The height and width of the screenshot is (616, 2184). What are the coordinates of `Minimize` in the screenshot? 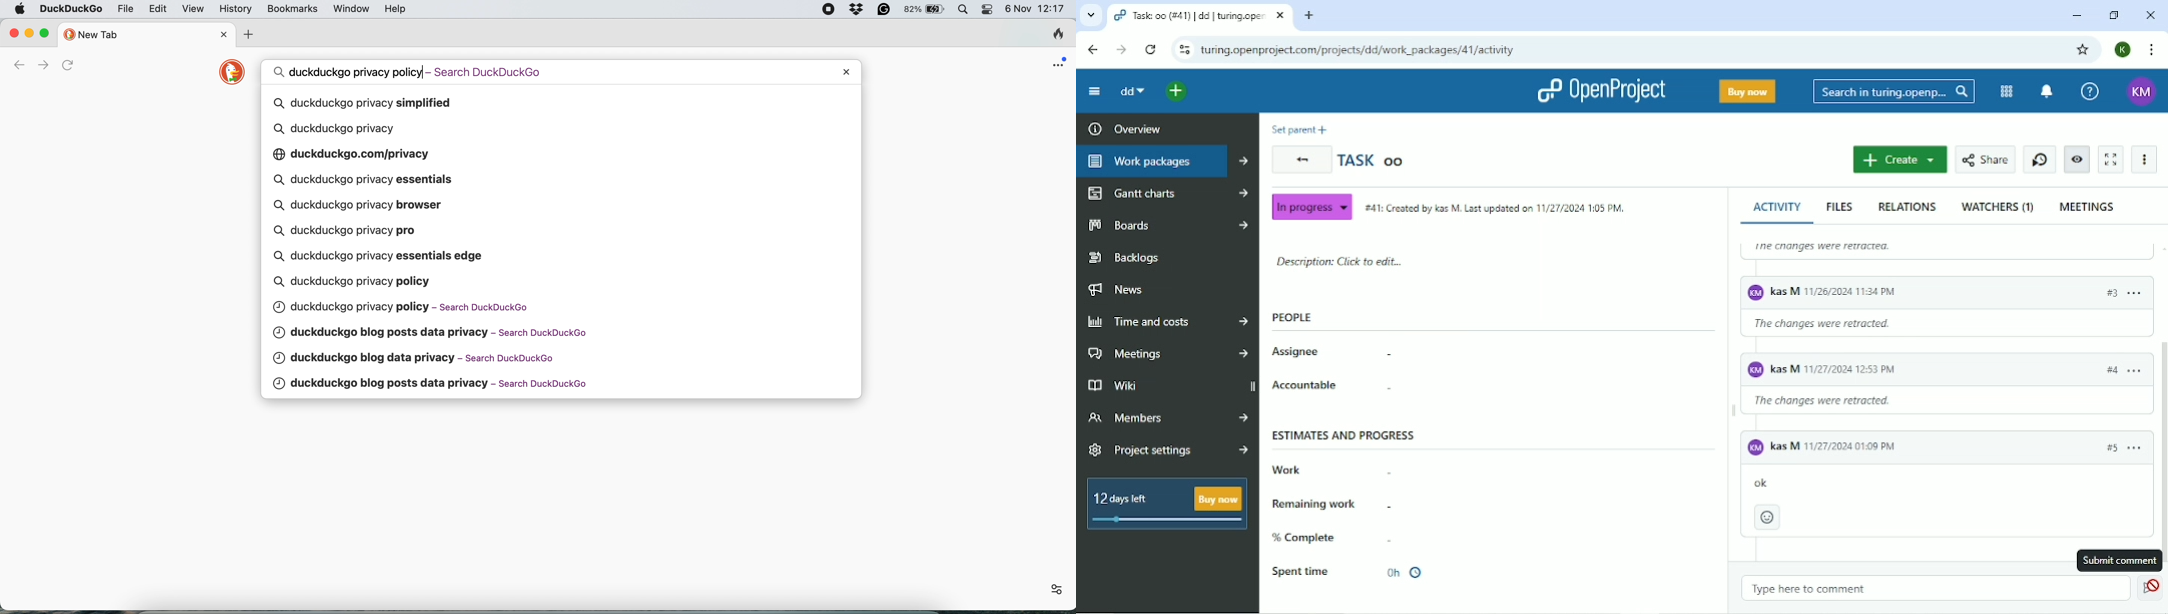 It's located at (2075, 16).